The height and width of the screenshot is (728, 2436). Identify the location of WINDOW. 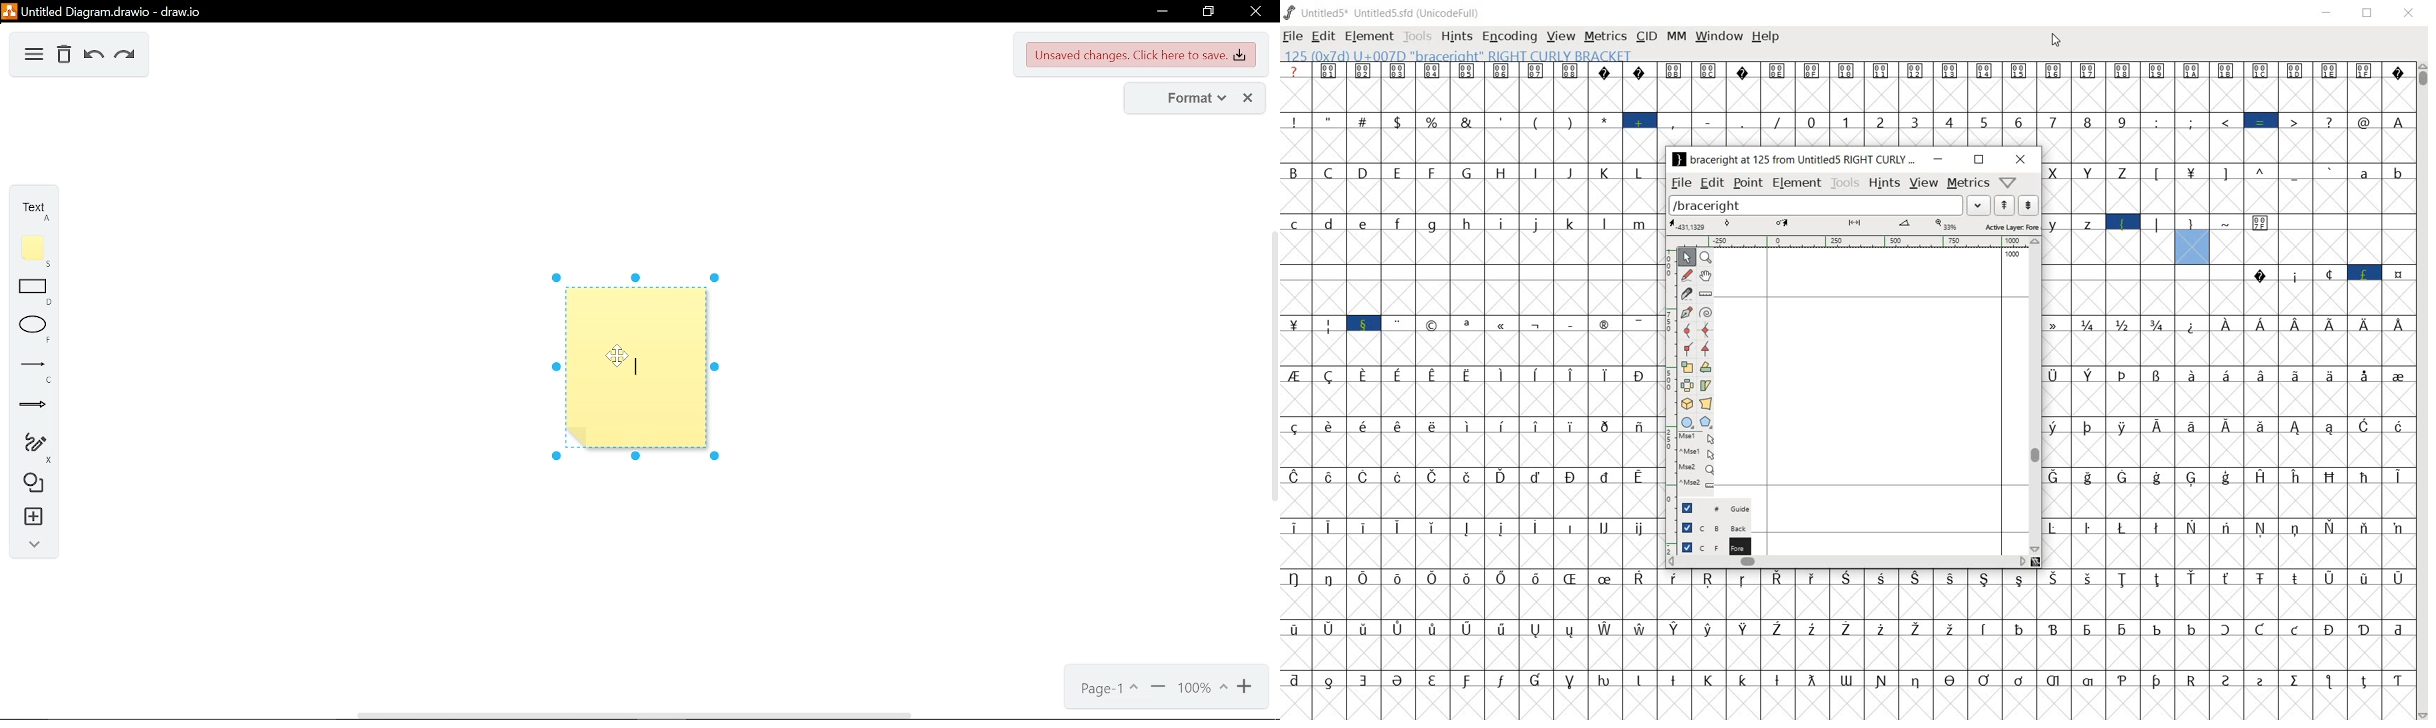
(1720, 35).